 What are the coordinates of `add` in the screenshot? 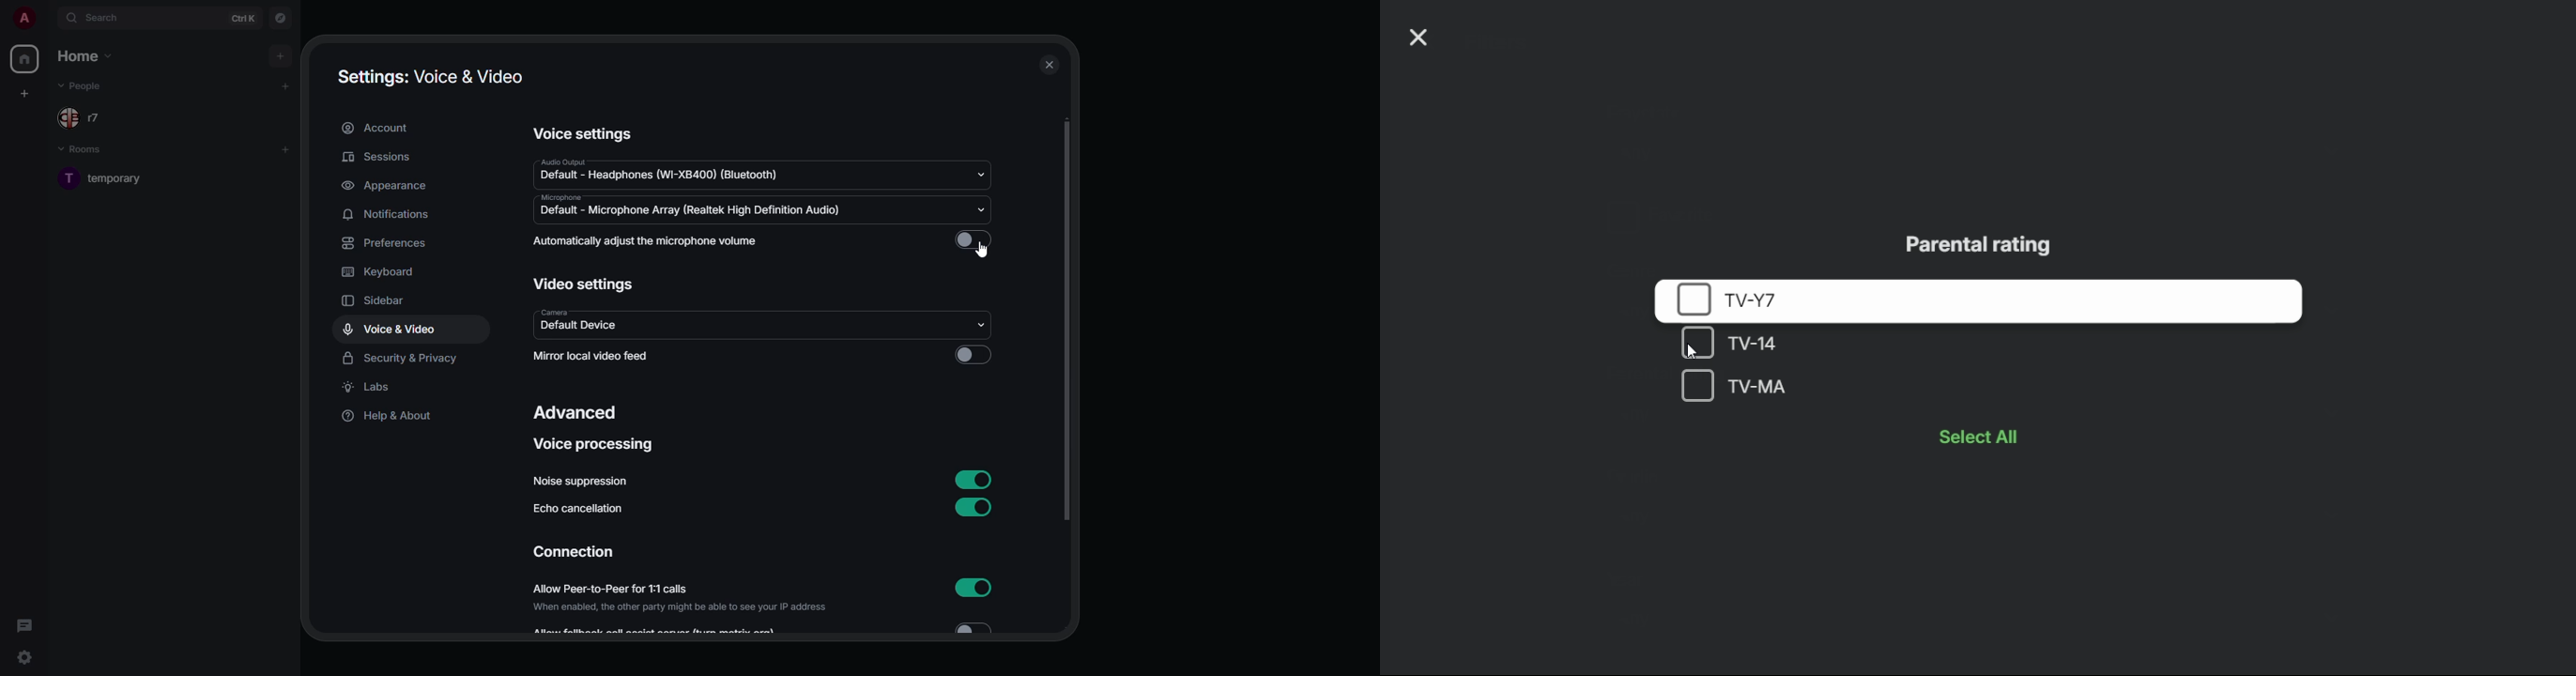 It's located at (283, 55).